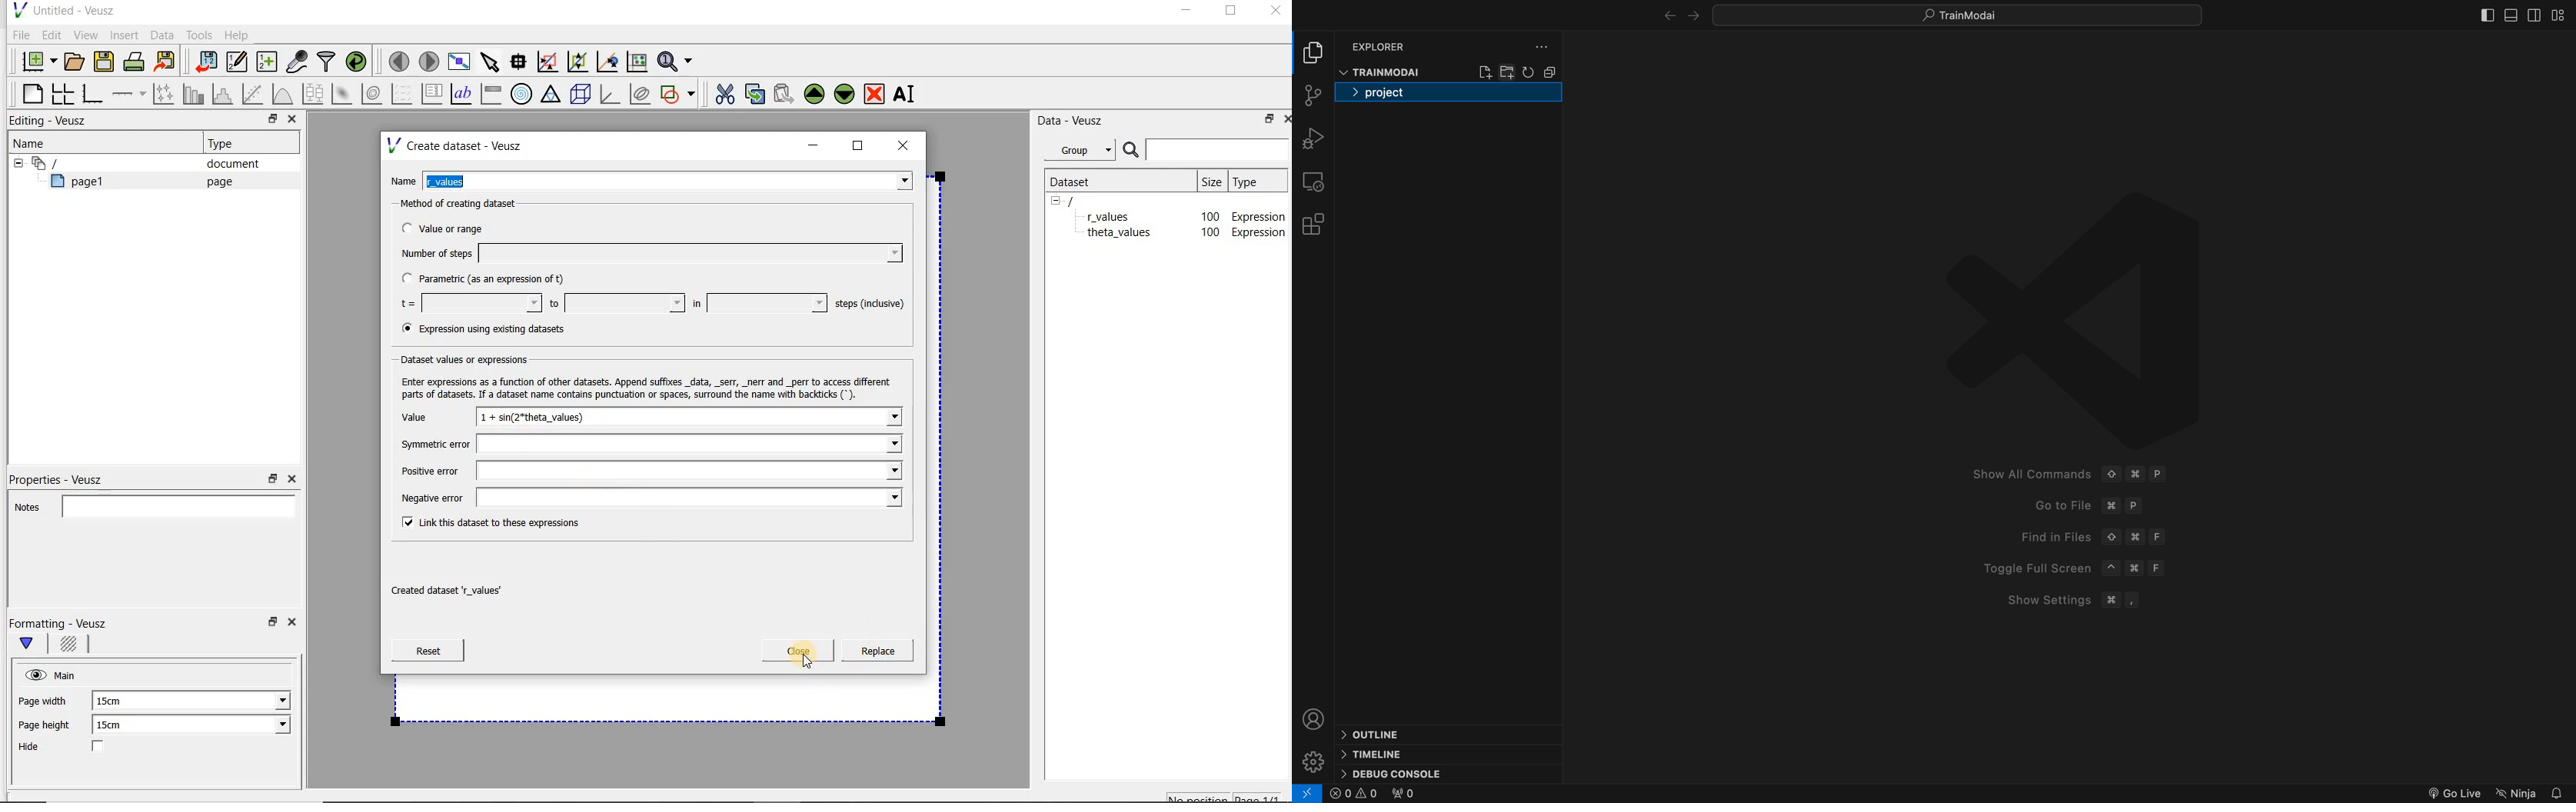 This screenshot has height=812, width=2576. What do you see at coordinates (225, 94) in the screenshot?
I see `histogram of a dataset` at bounding box center [225, 94].